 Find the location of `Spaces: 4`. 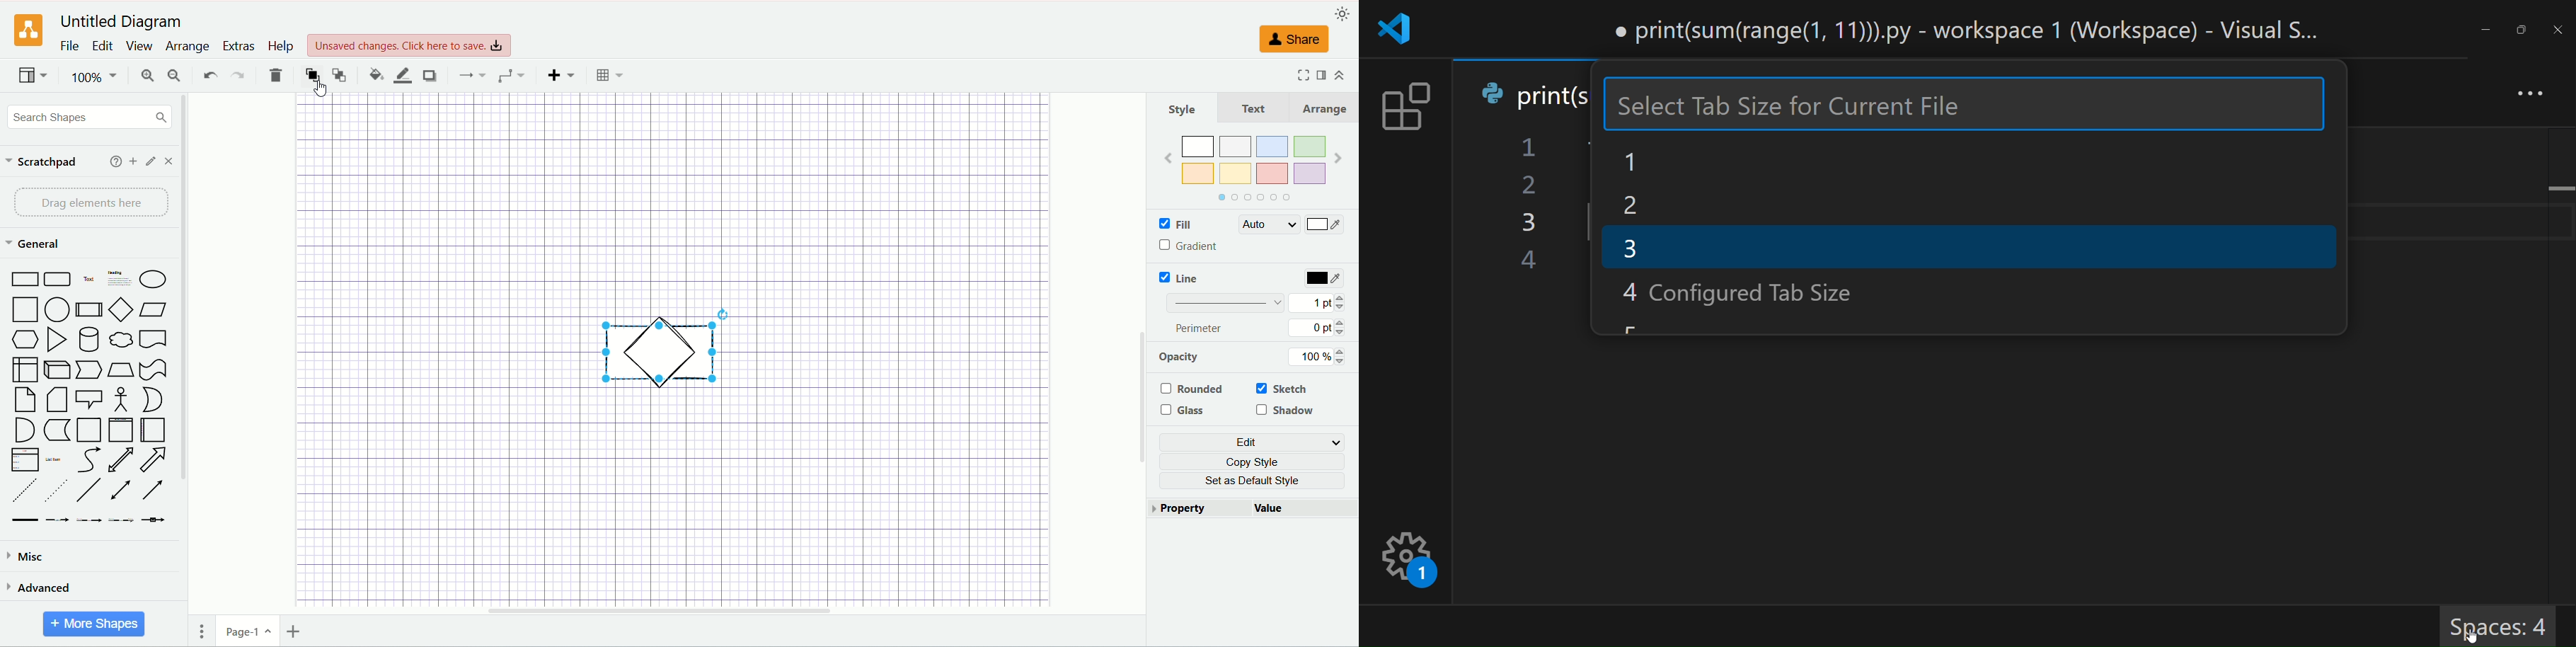

Spaces: 4 is located at coordinates (2507, 627).